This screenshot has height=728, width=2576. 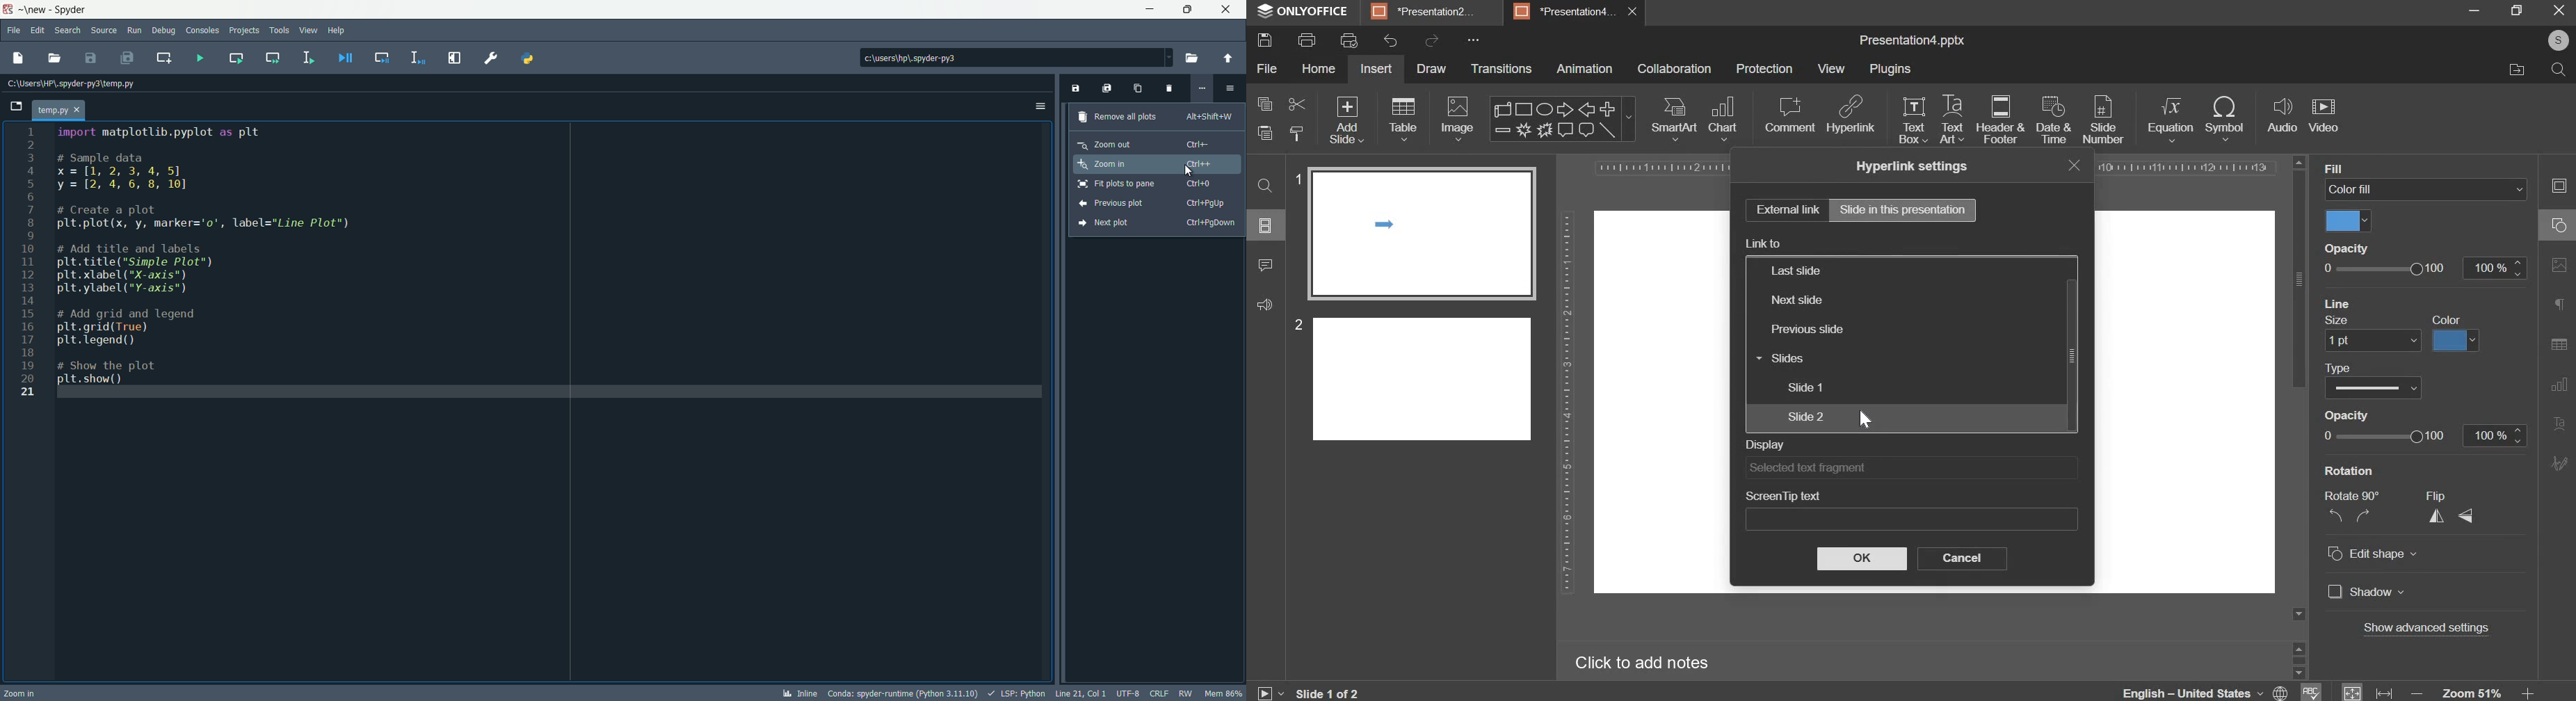 What do you see at coordinates (2381, 440) in the screenshot?
I see `` at bounding box center [2381, 440].